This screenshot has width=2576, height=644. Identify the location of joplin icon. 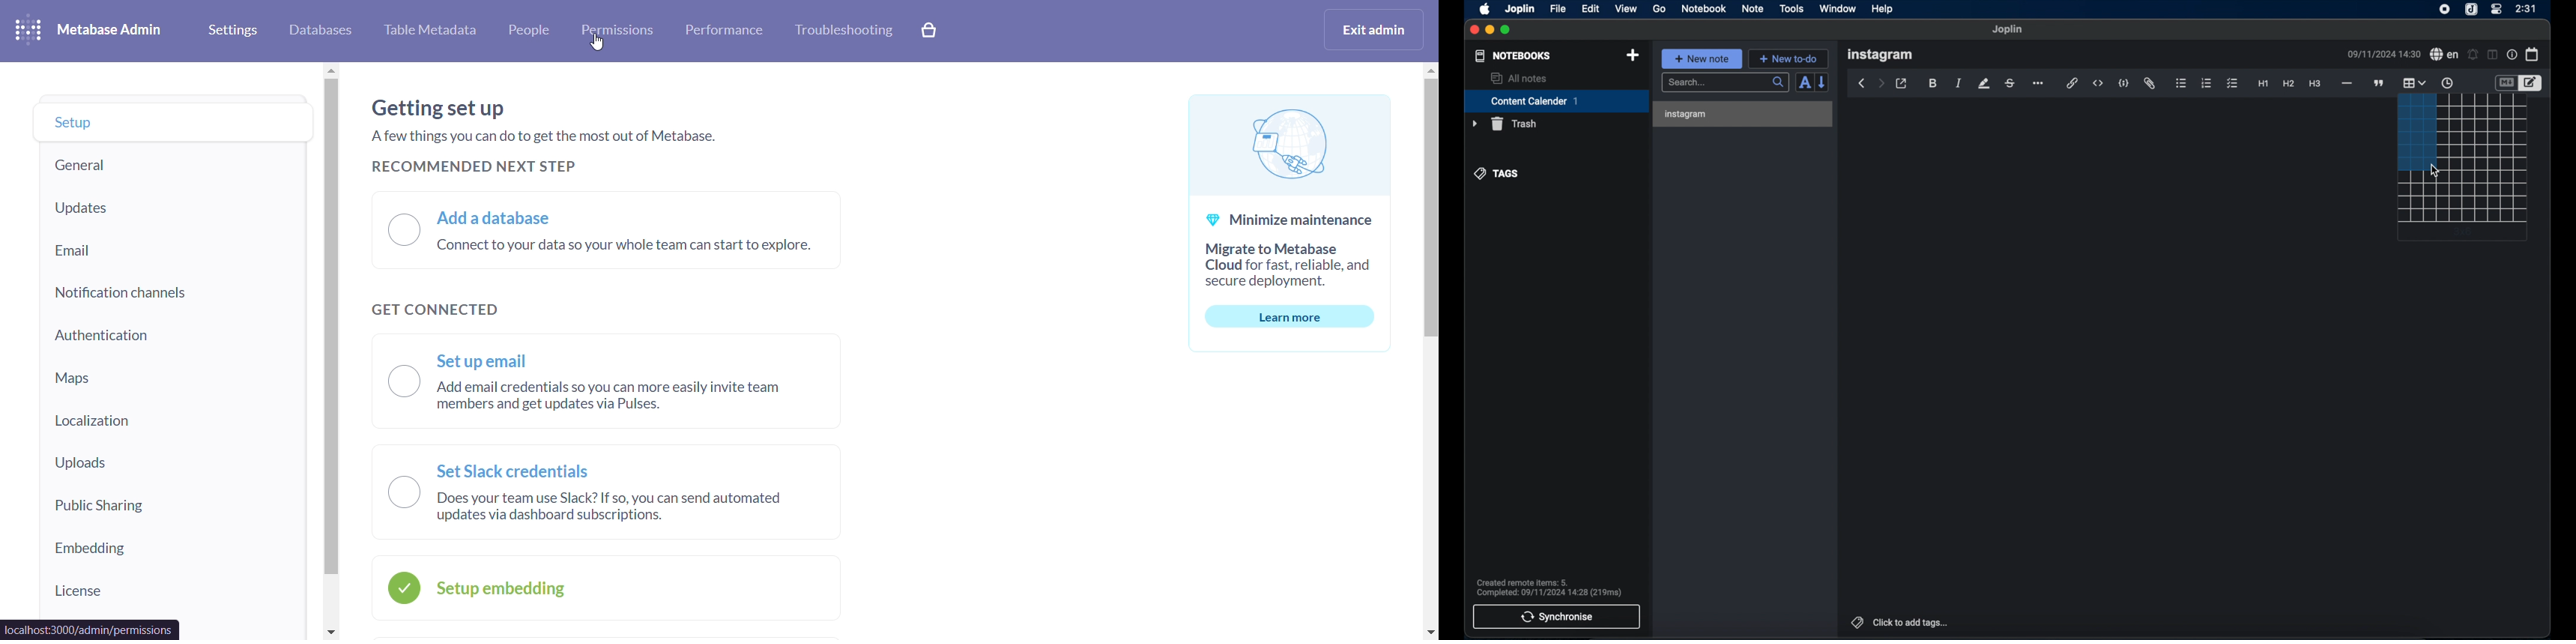
(2471, 9).